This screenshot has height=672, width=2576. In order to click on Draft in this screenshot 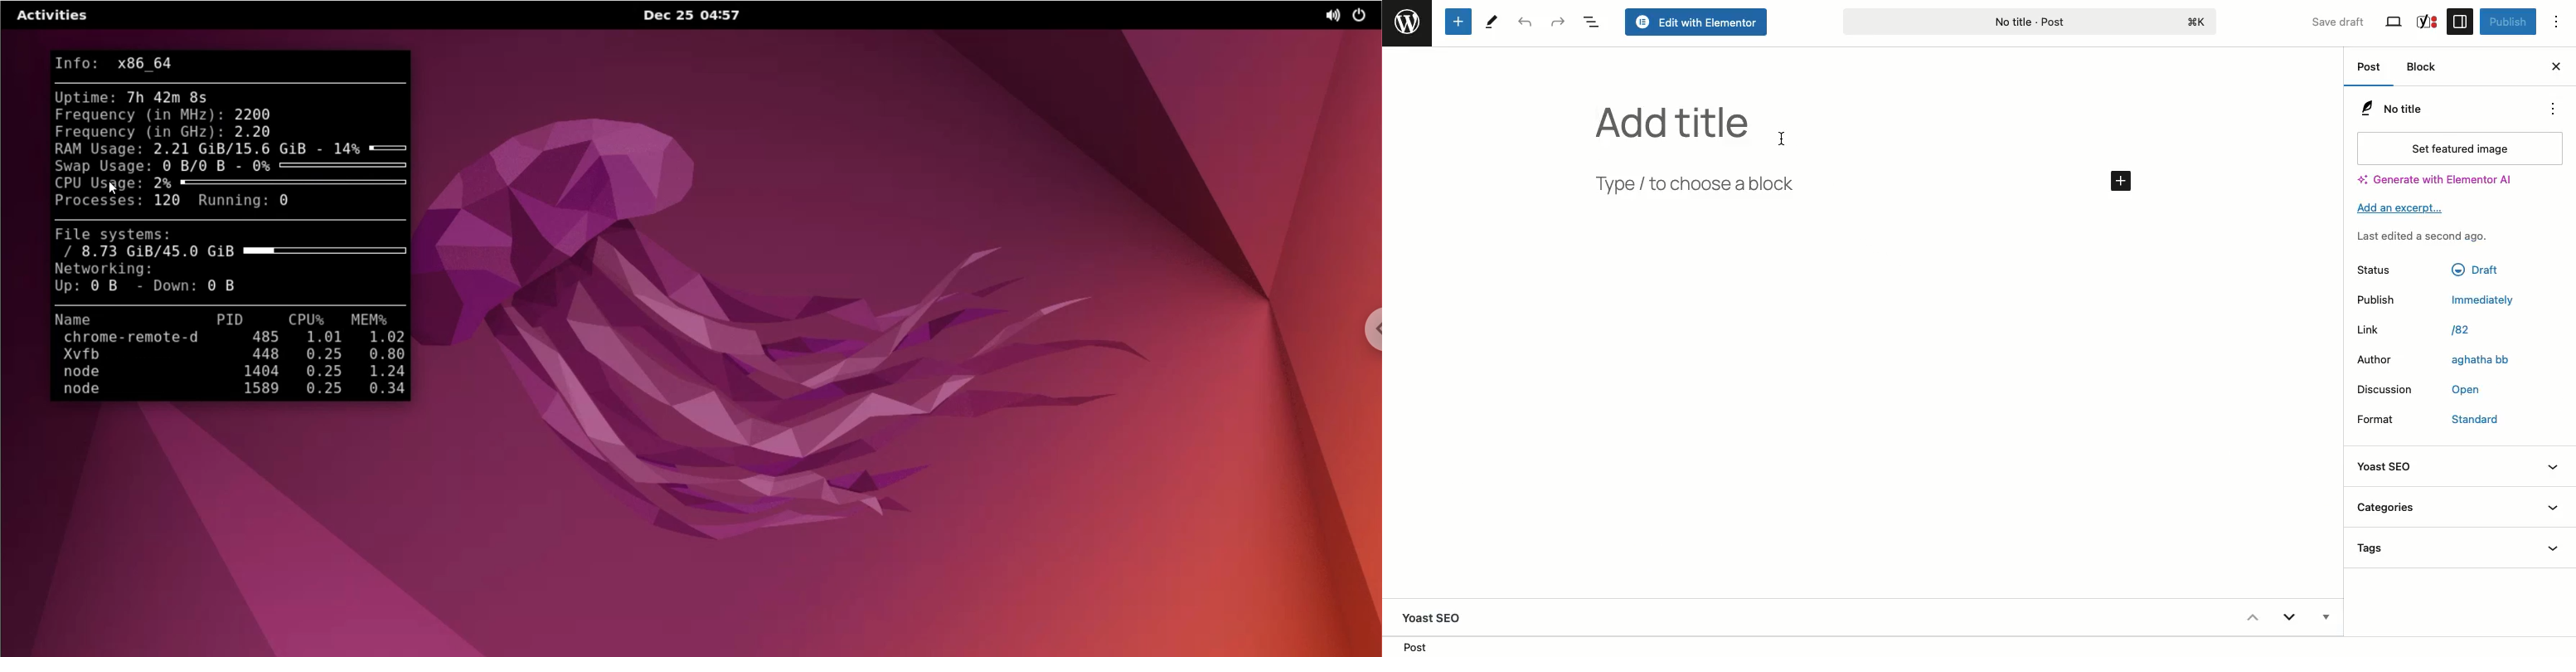, I will do `click(2472, 270)`.